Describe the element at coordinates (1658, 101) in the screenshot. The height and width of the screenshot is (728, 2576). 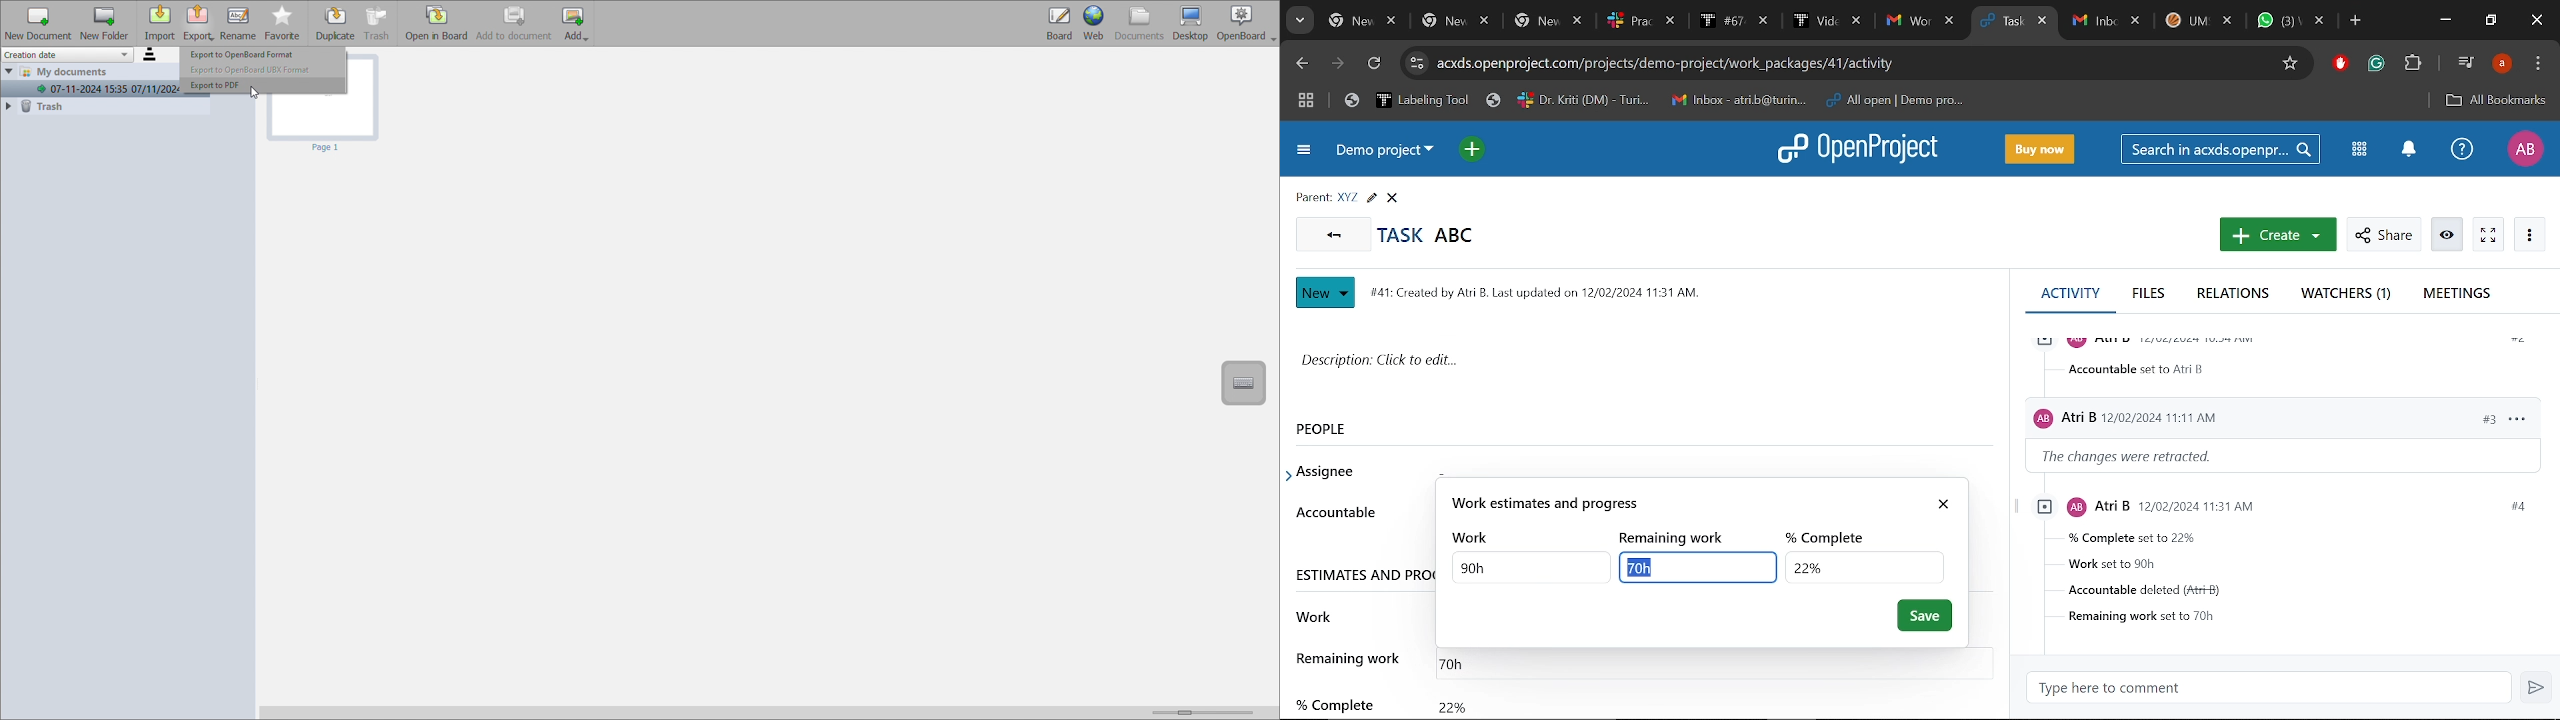
I see `Bookmarked tabs` at that location.